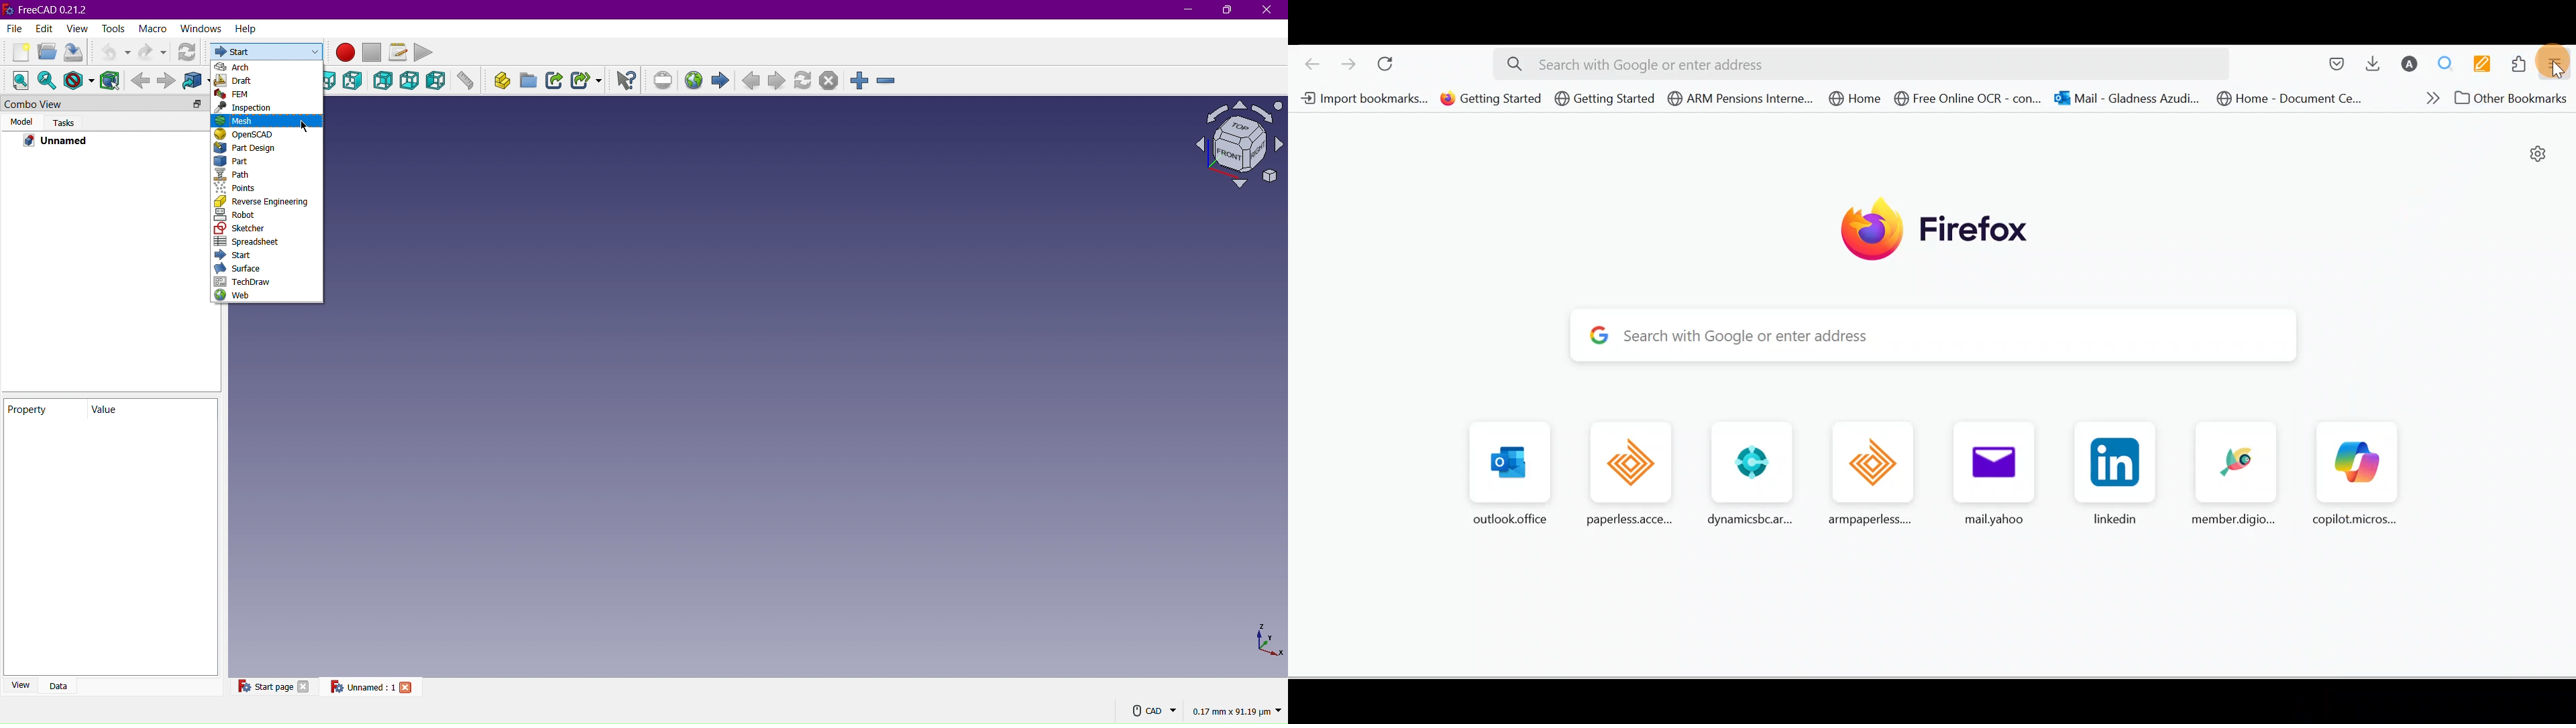  Describe the element at coordinates (112, 52) in the screenshot. I see `Undo` at that location.